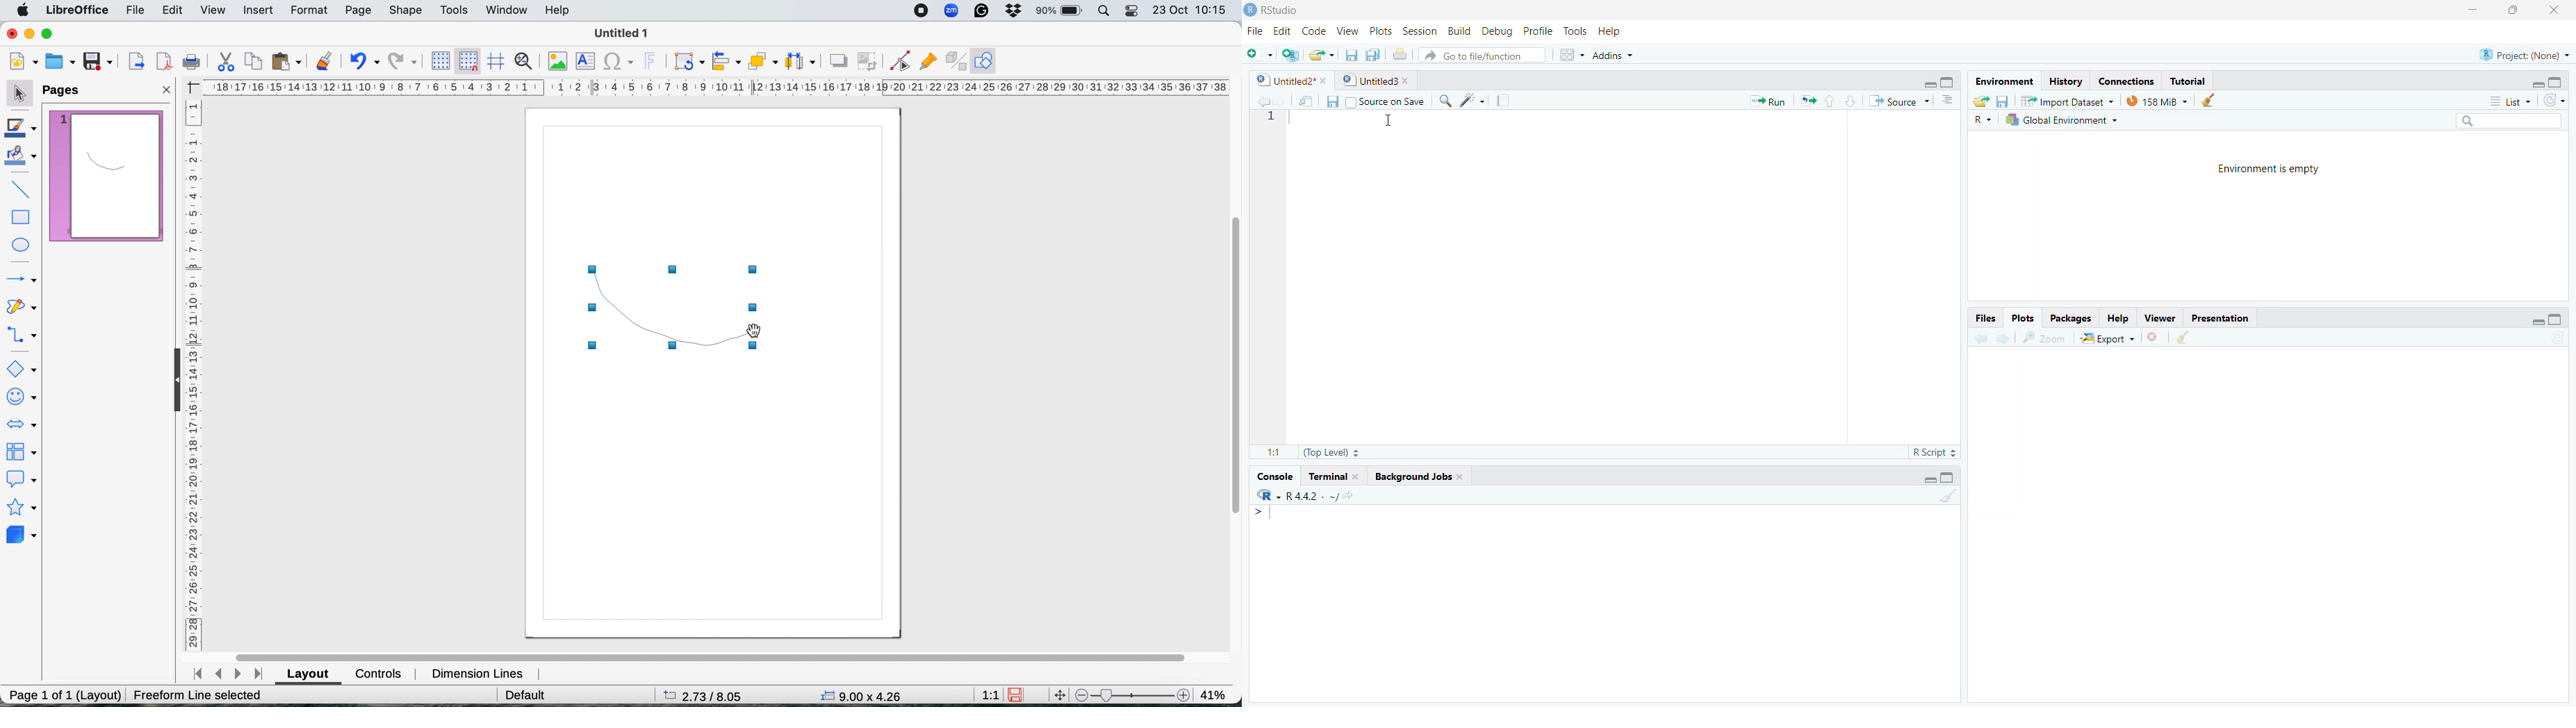 The width and height of the screenshot is (2576, 728). I want to click on controls, so click(378, 675).